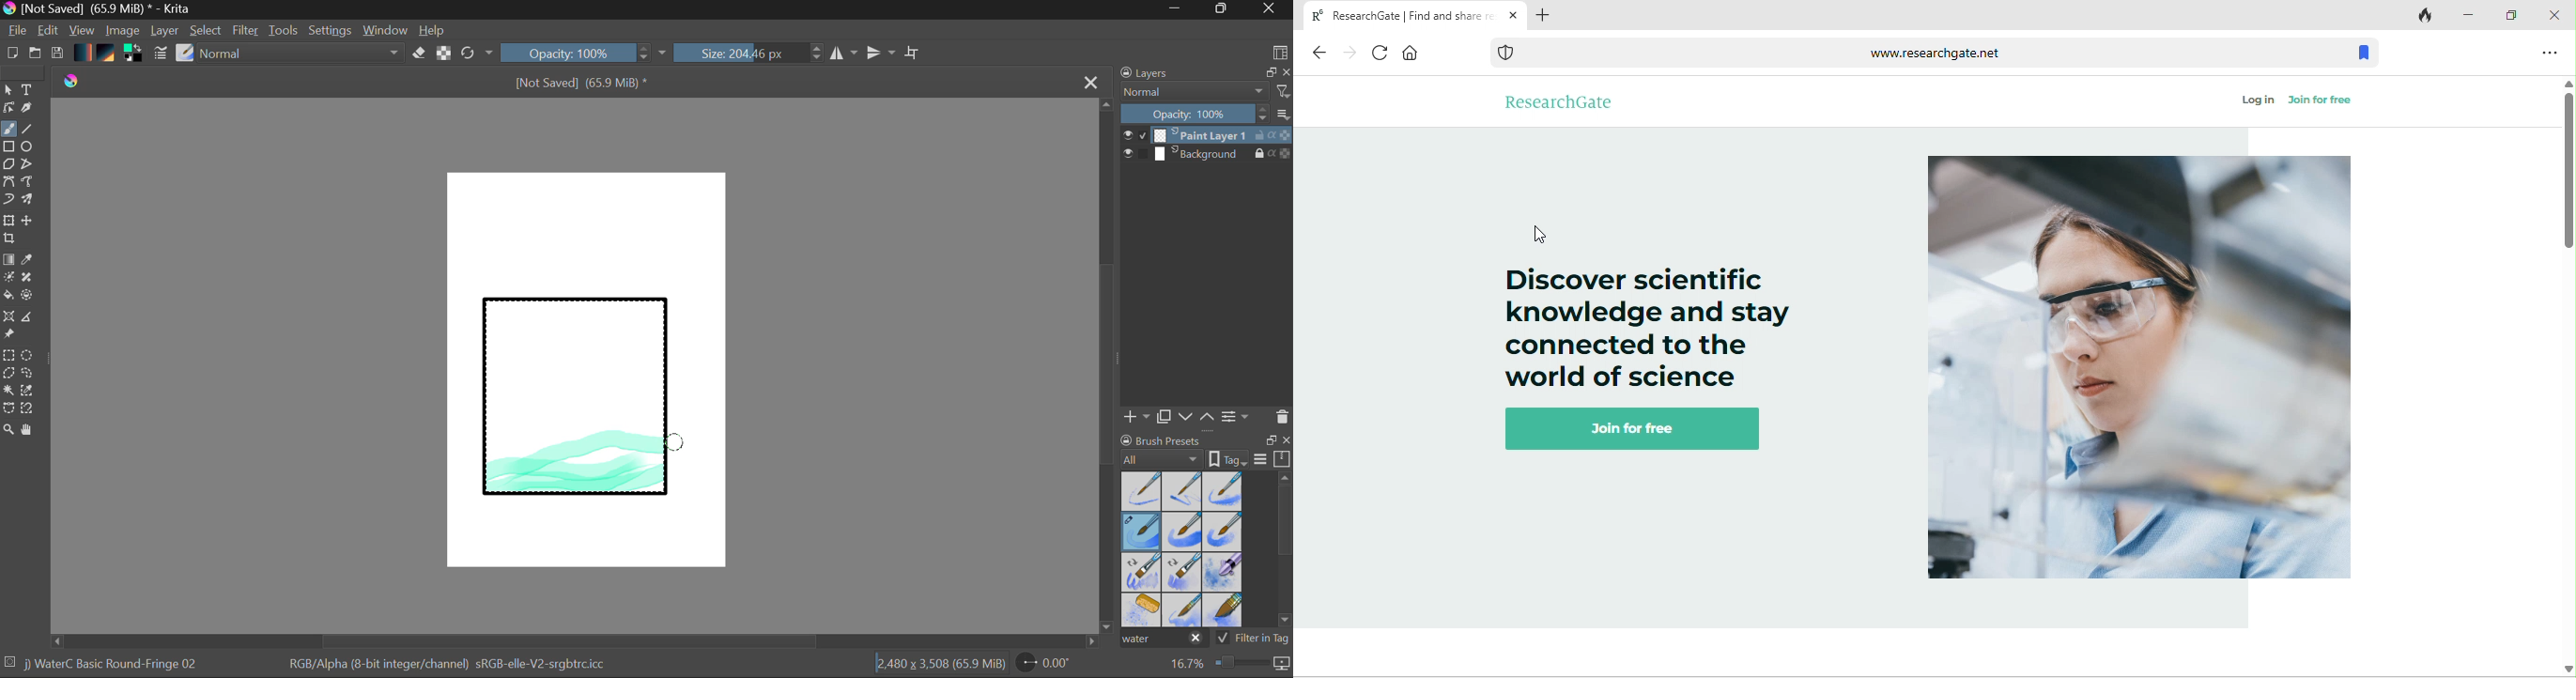 Image resolution: width=2576 pixels, height=700 pixels. Describe the element at coordinates (8, 373) in the screenshot. I see `Polygon Selection Tool` at that location.